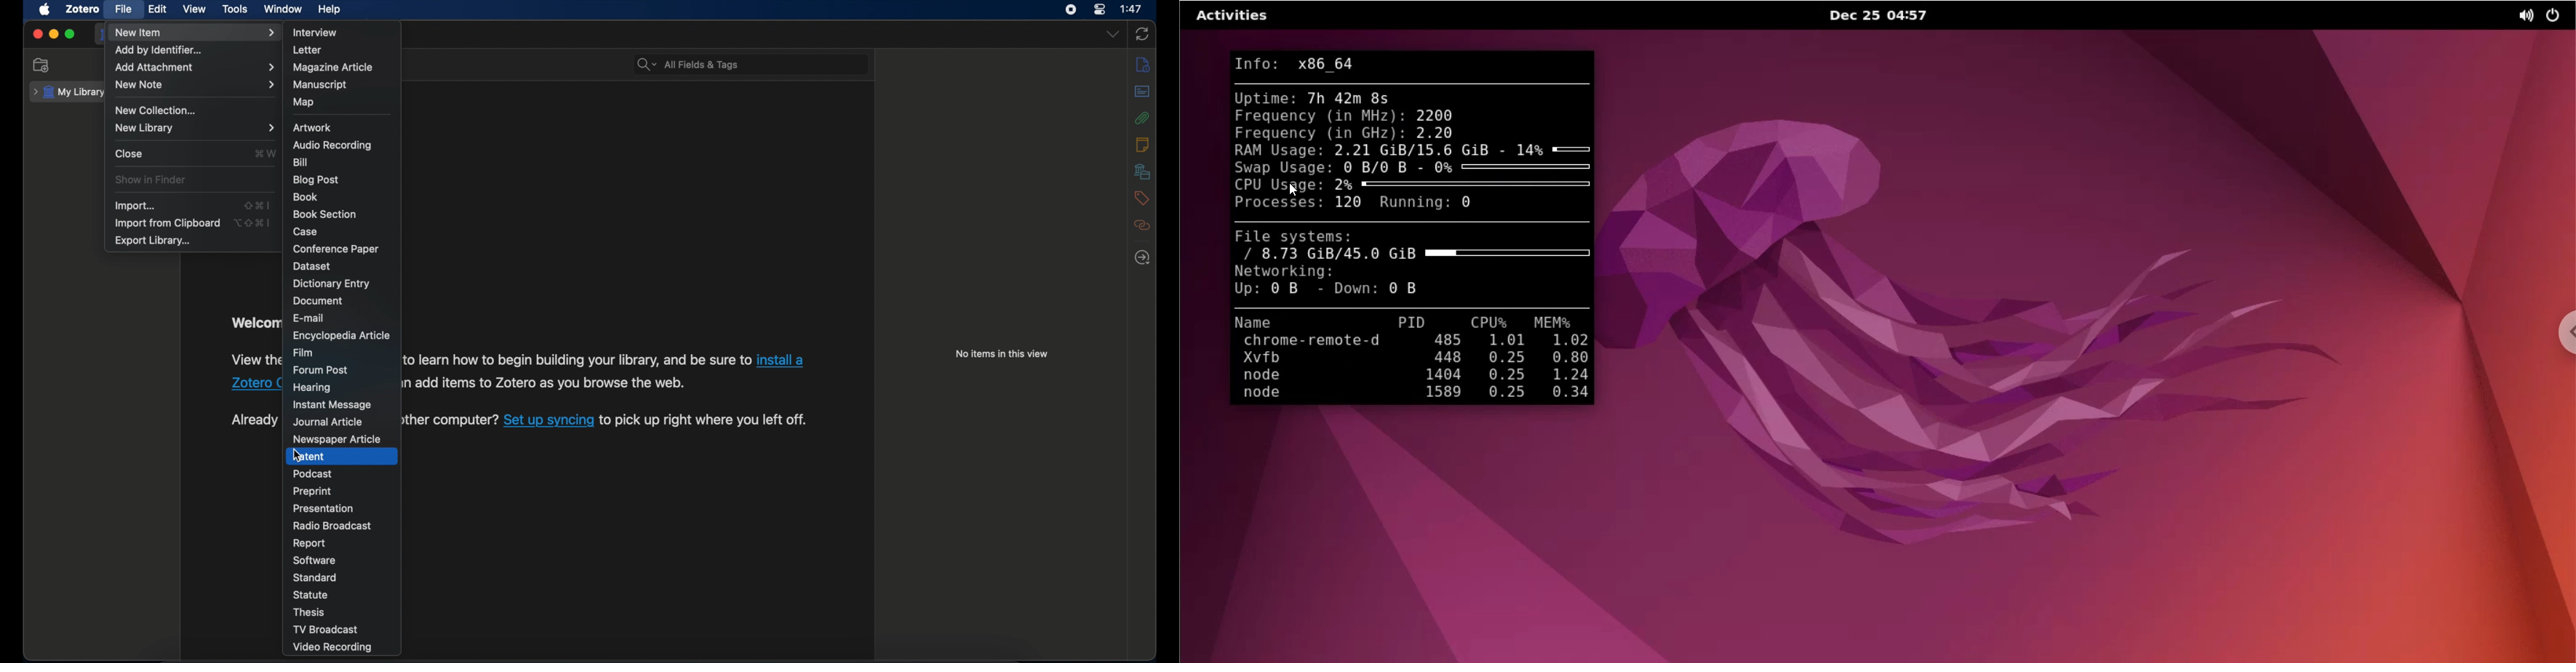 Image resolution: width=2576 pixels, height=672 pixels. I want to click on file, so click(125, 9).